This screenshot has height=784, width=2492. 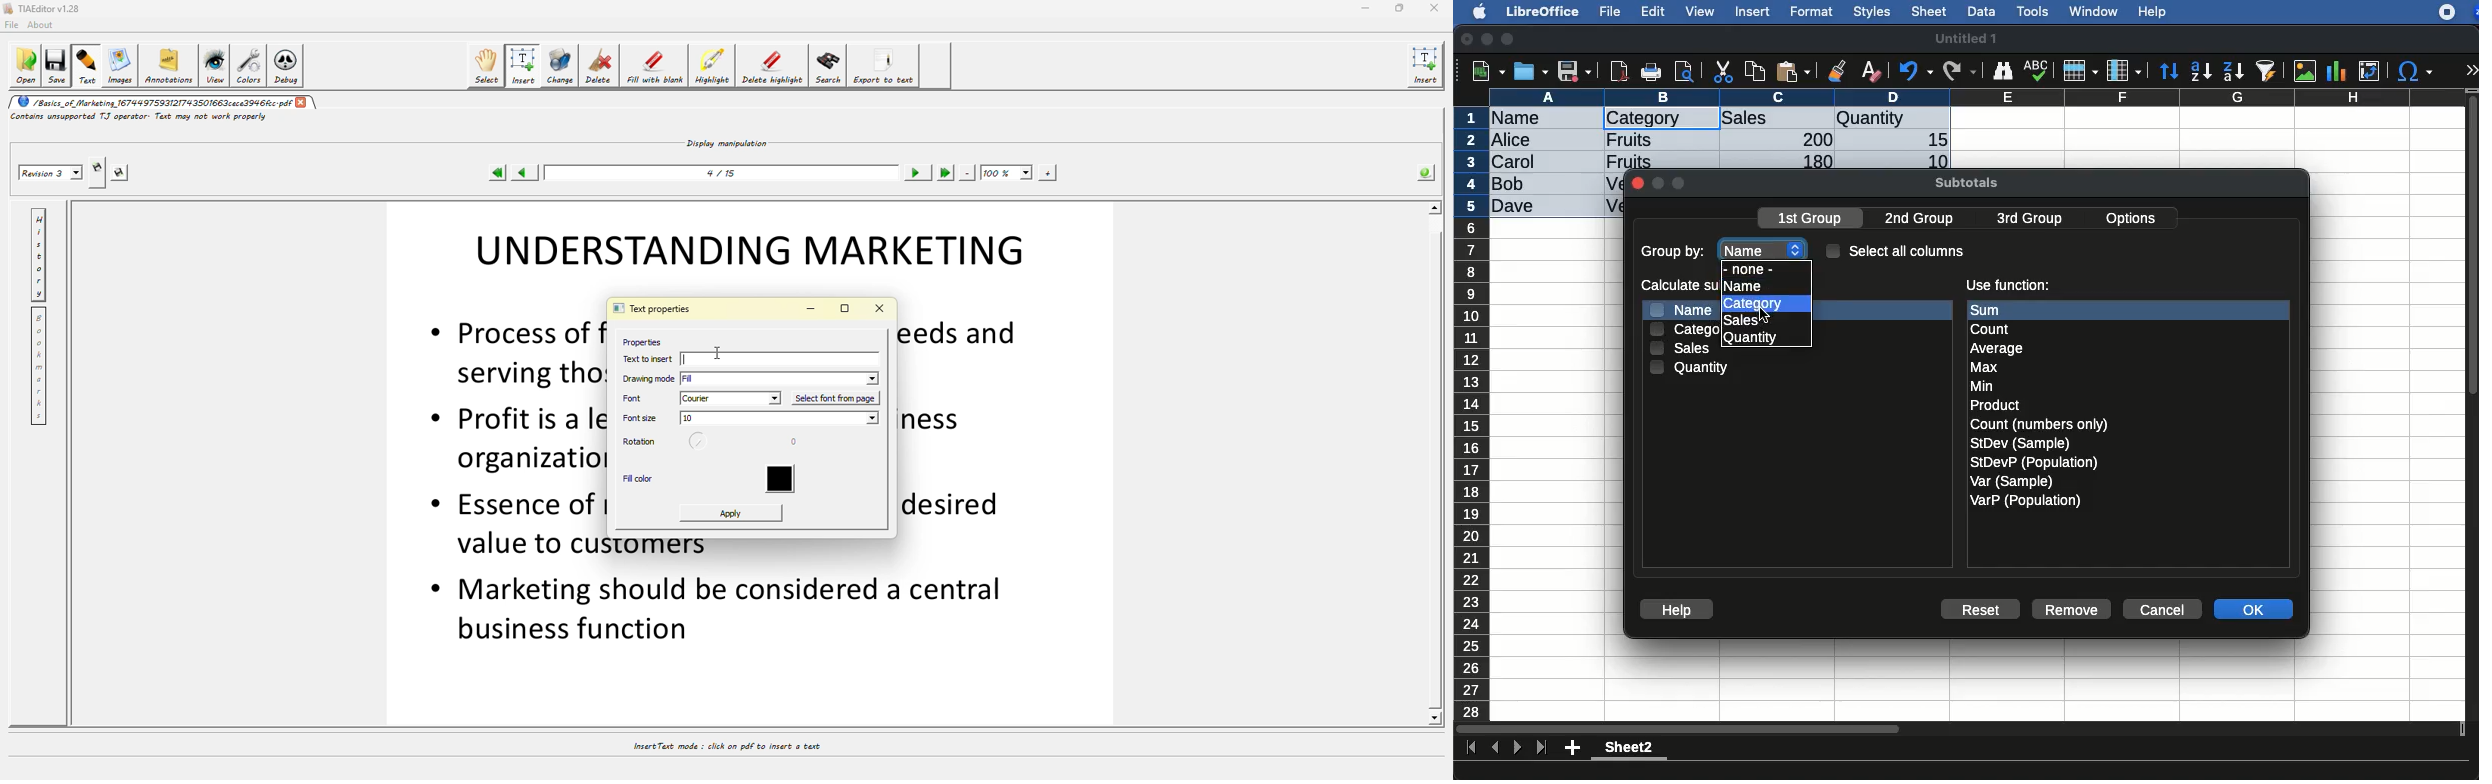 What do you see at coordinates (1513, 141) in the screenshot?
I see `Alice` at bounding box center [1513, 141].